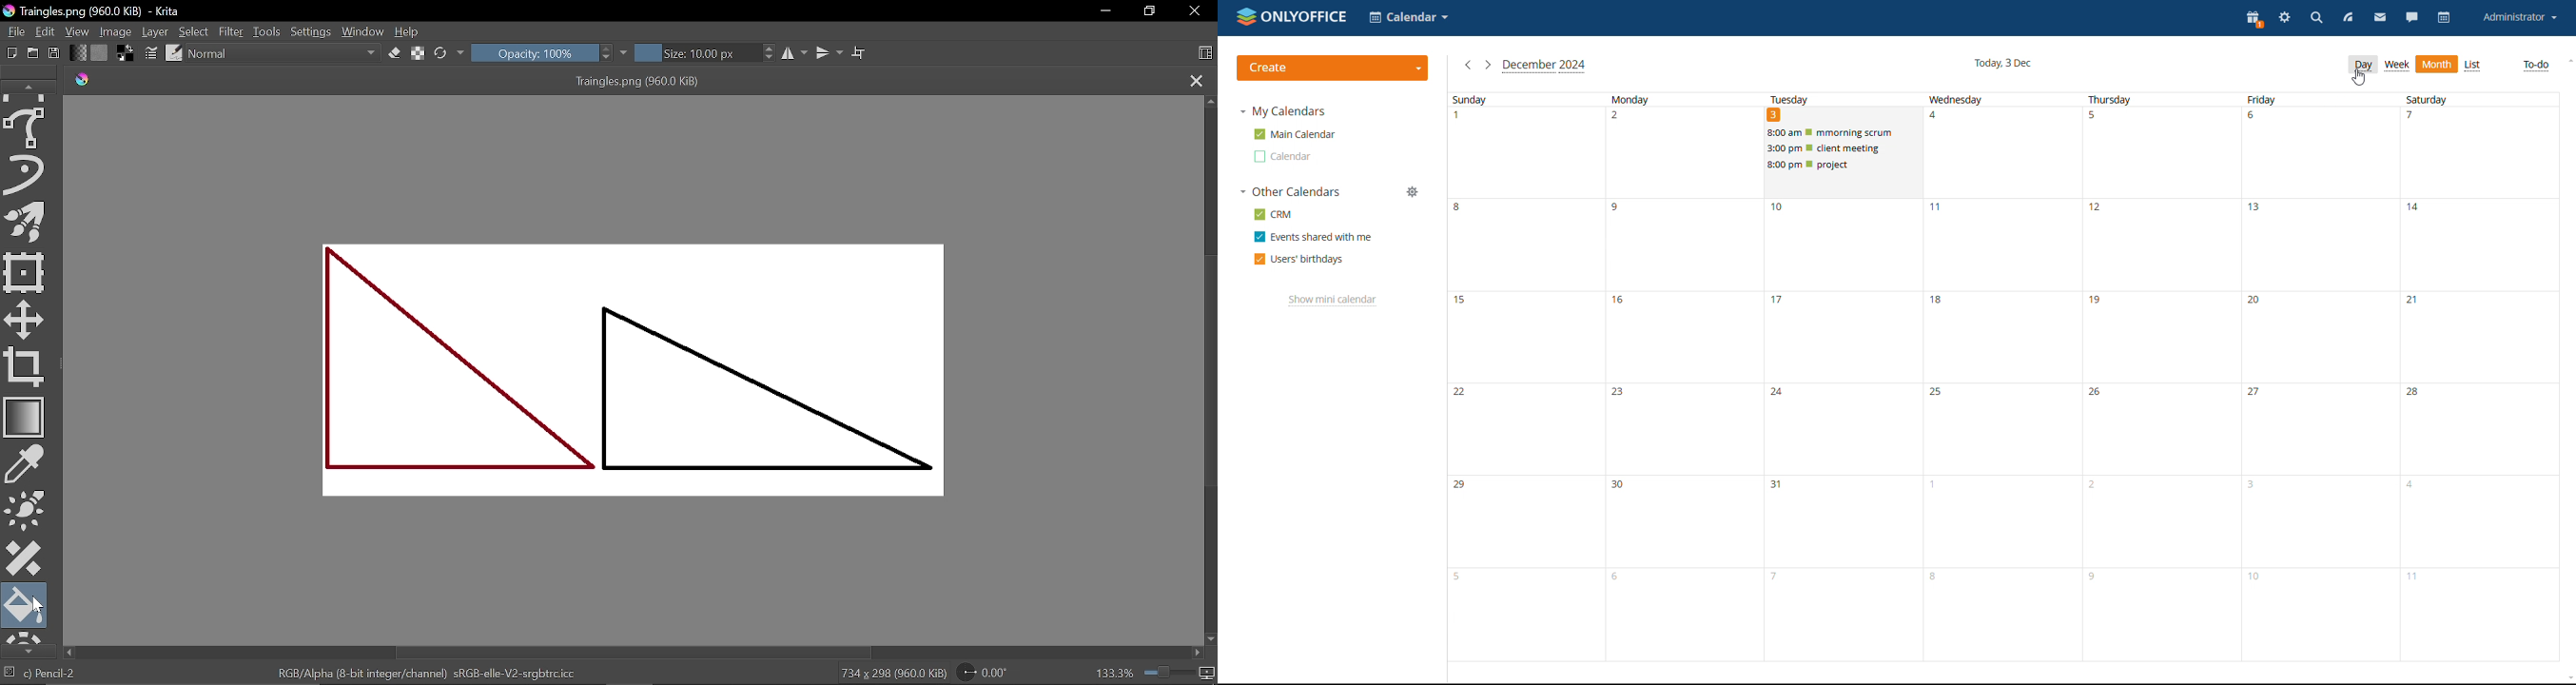  Describe the element at coordinates (441, 53) in the screenshot. I see `Reload original preset` at that location.